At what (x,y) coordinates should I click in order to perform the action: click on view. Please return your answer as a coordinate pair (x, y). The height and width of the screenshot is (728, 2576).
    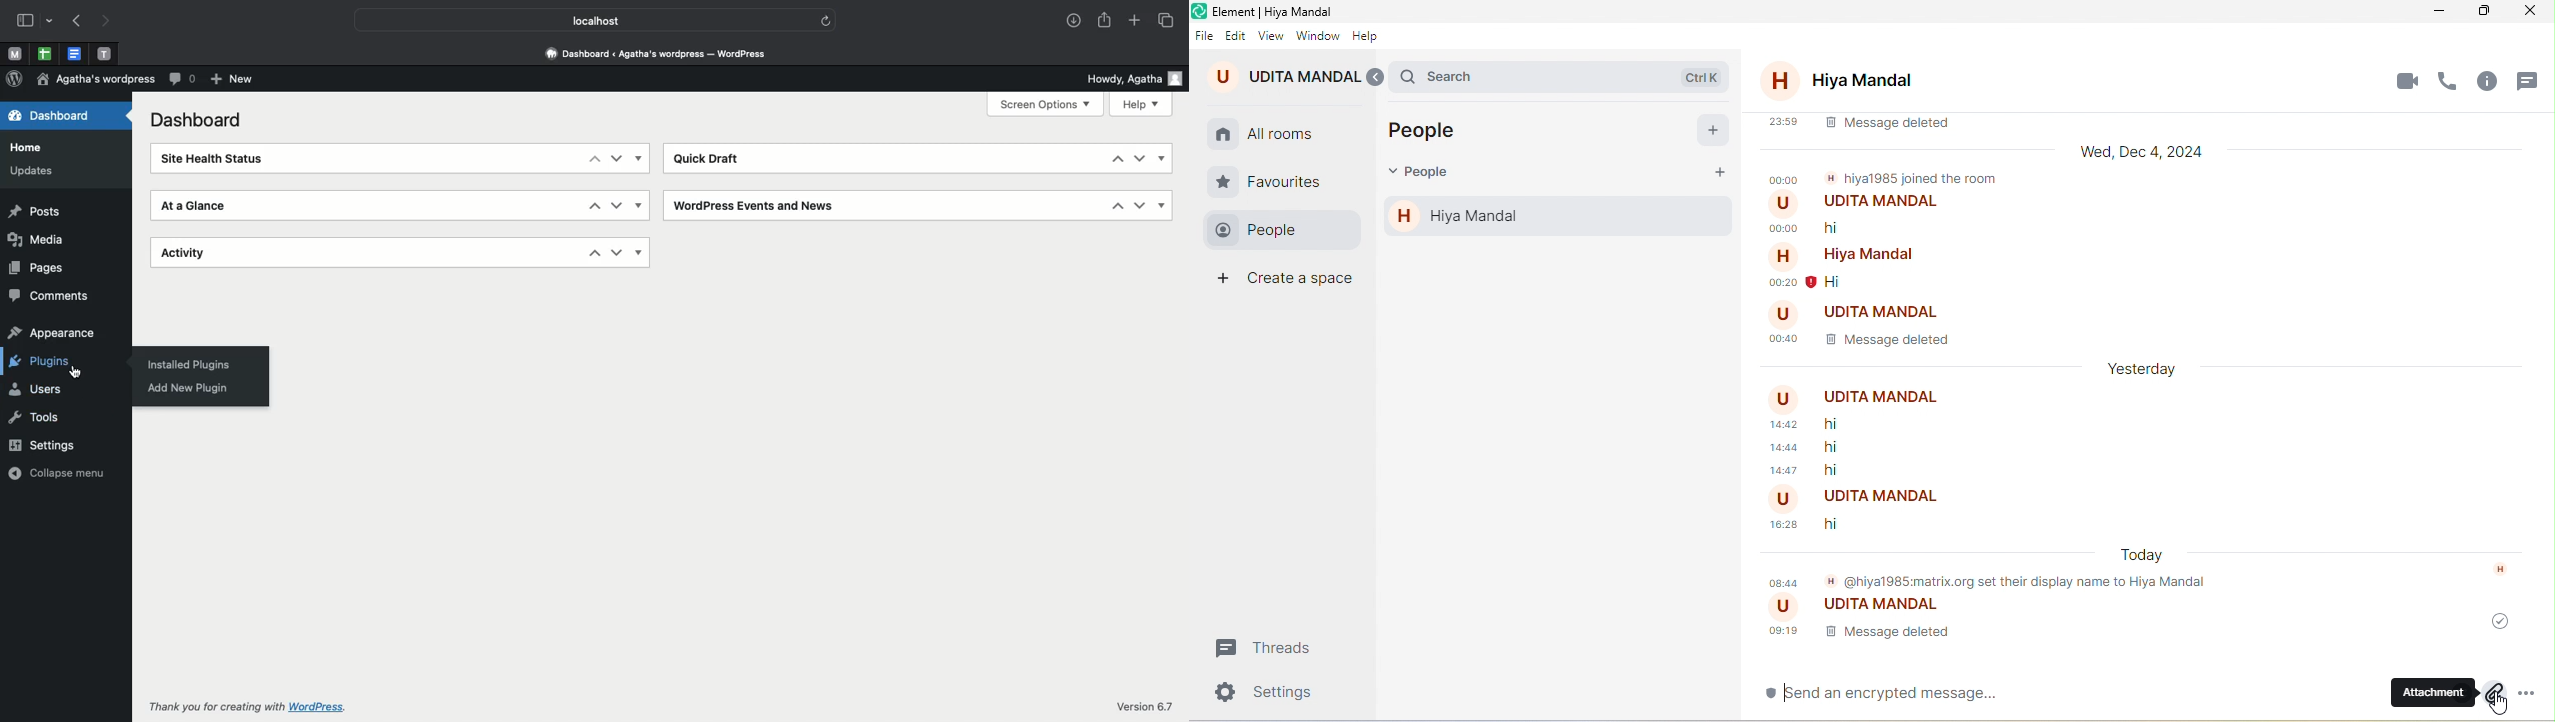
    Looking at the image, I should click on (1270, 34).